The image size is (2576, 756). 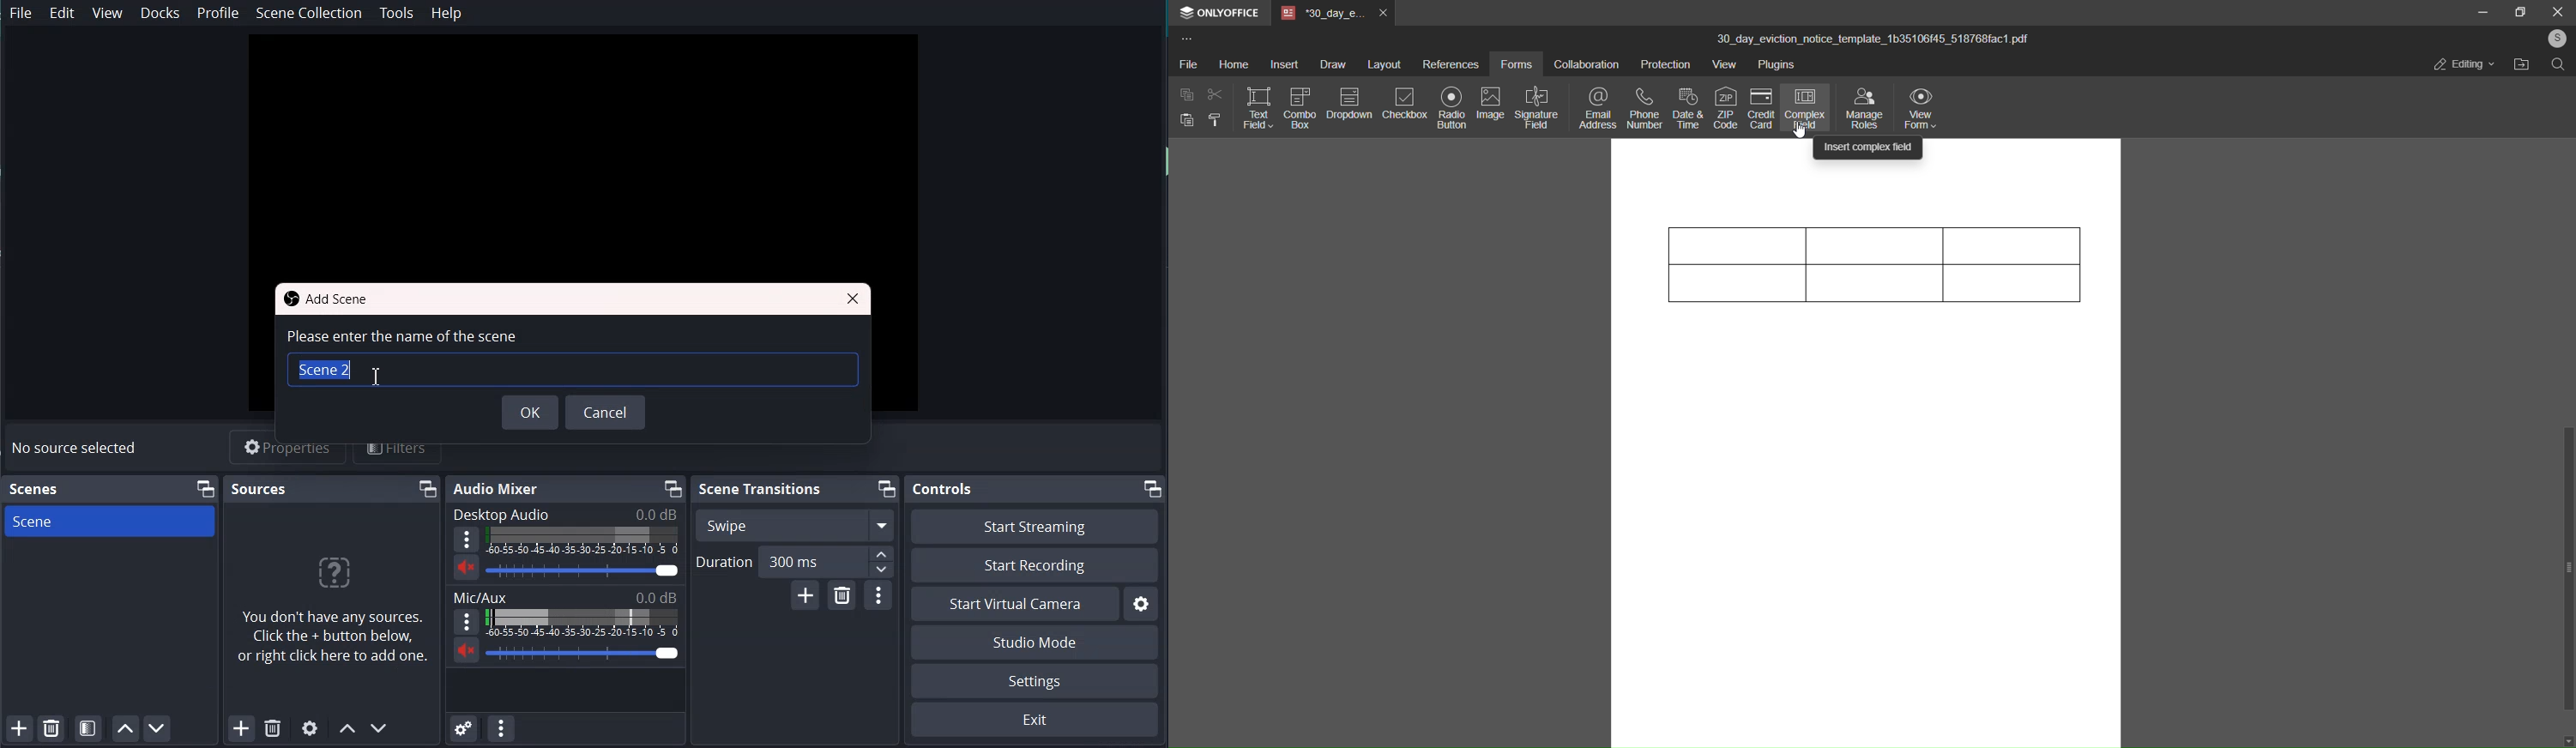 I want to click on Maximize, so click(x=672, y=488).